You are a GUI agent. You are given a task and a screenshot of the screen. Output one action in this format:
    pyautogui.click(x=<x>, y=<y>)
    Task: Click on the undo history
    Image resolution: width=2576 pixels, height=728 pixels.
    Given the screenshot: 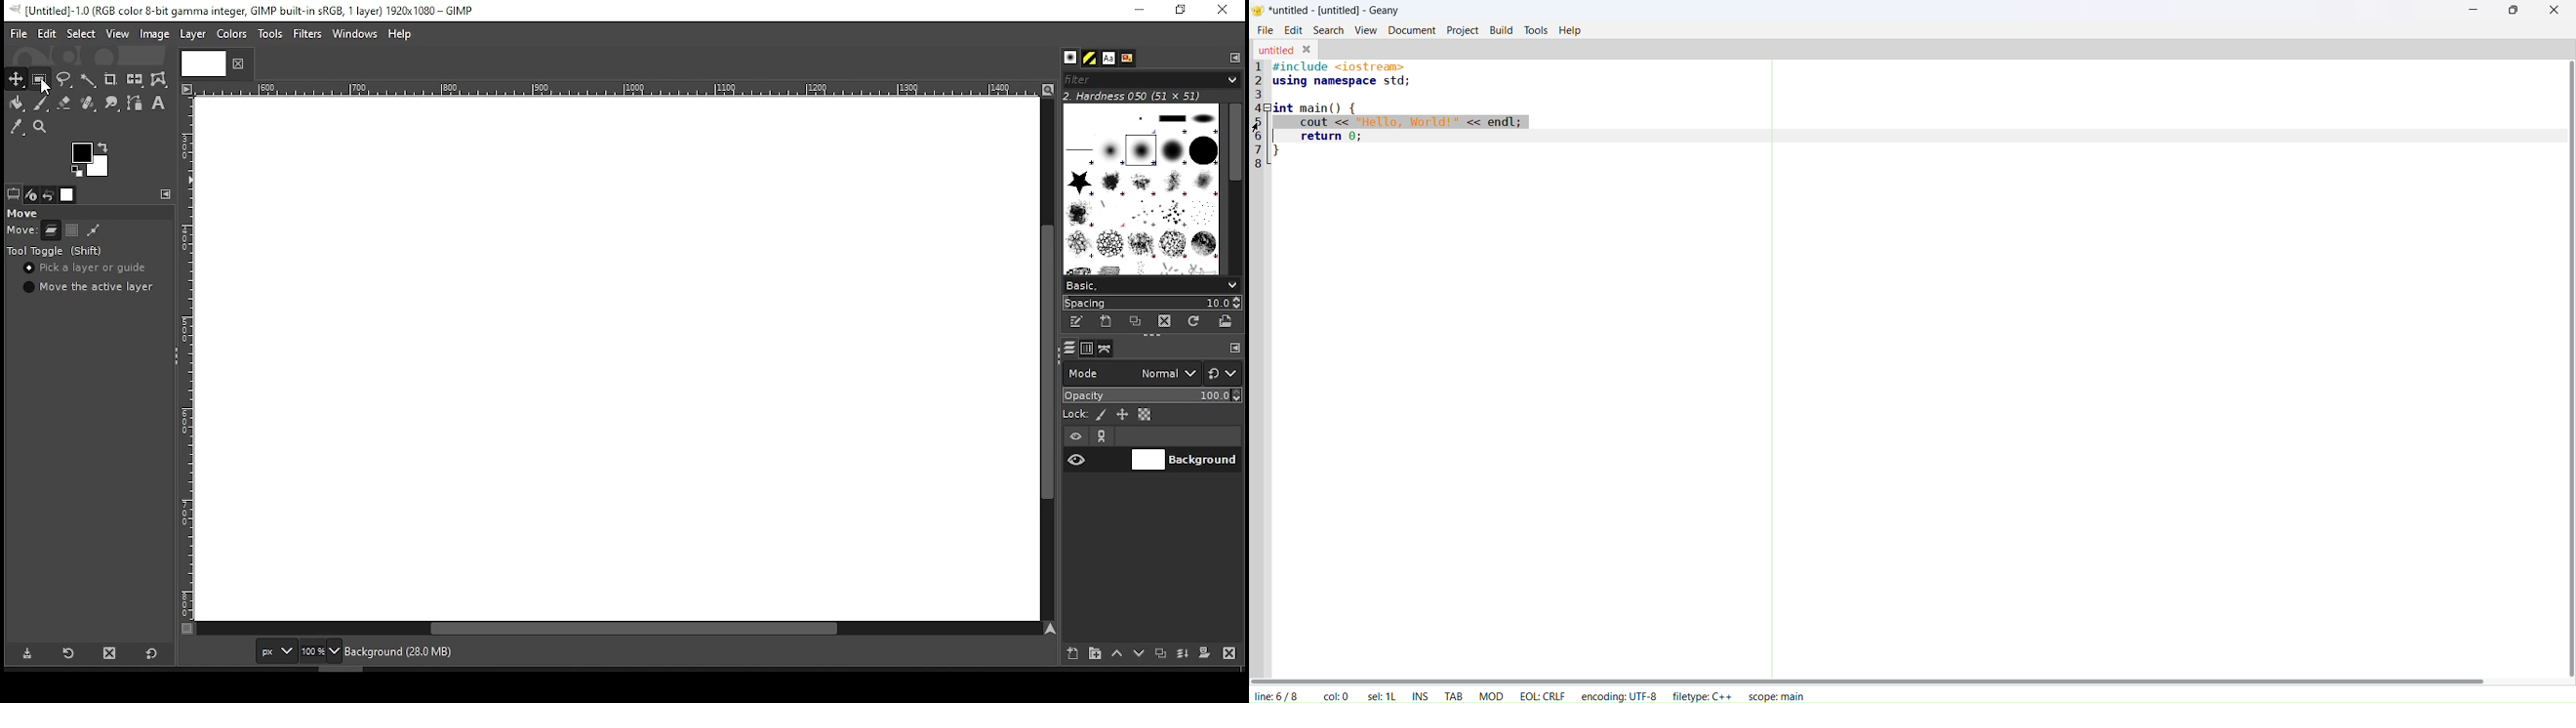 What is the action you would take?
    pyautogui.click(x=50, y=195)
    